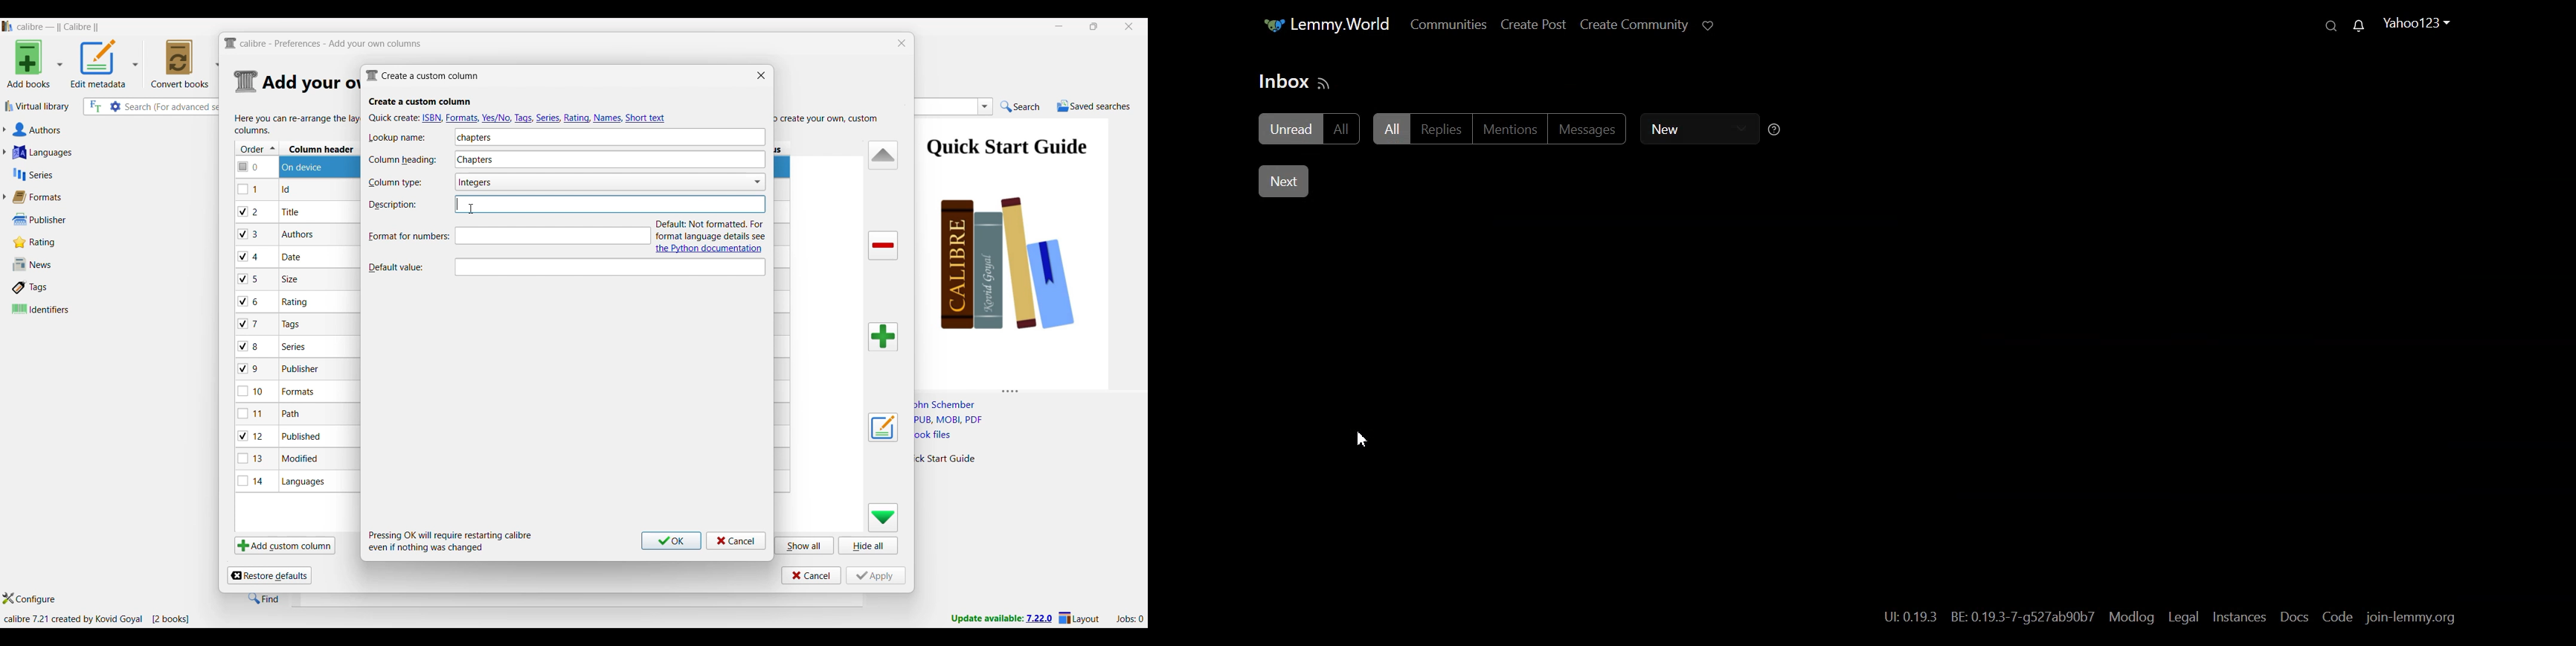 This screenshot has width=2576, height=672. Describe the element at coordinates (173, 107) in the screenshot. I see `Input search here` at that location.